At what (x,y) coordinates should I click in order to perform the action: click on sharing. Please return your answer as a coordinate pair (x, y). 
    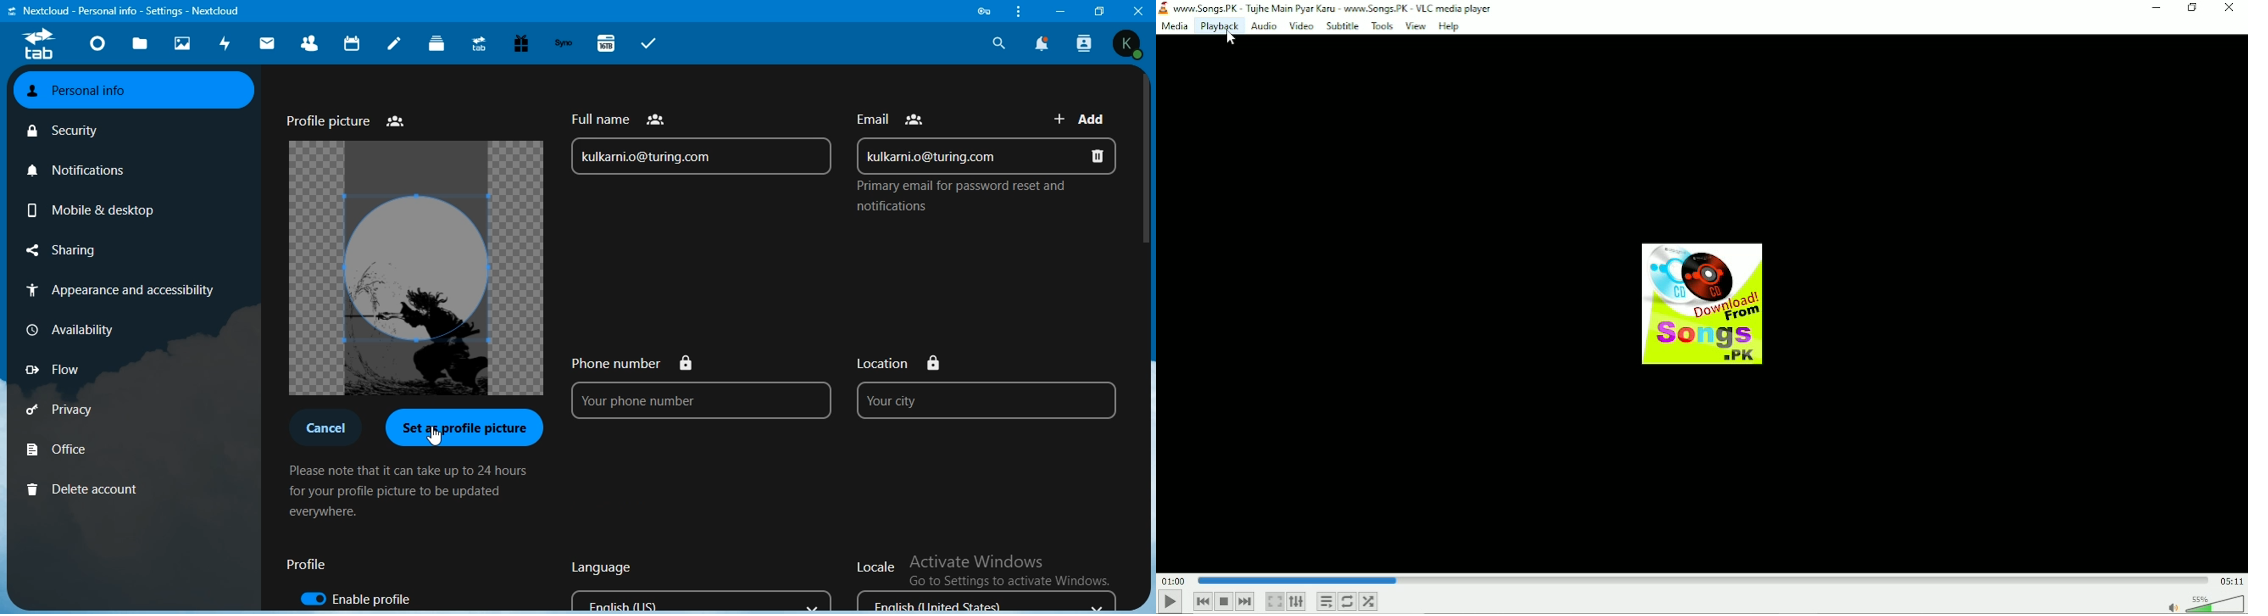
    Looking at the image, I should click on (62, 250).